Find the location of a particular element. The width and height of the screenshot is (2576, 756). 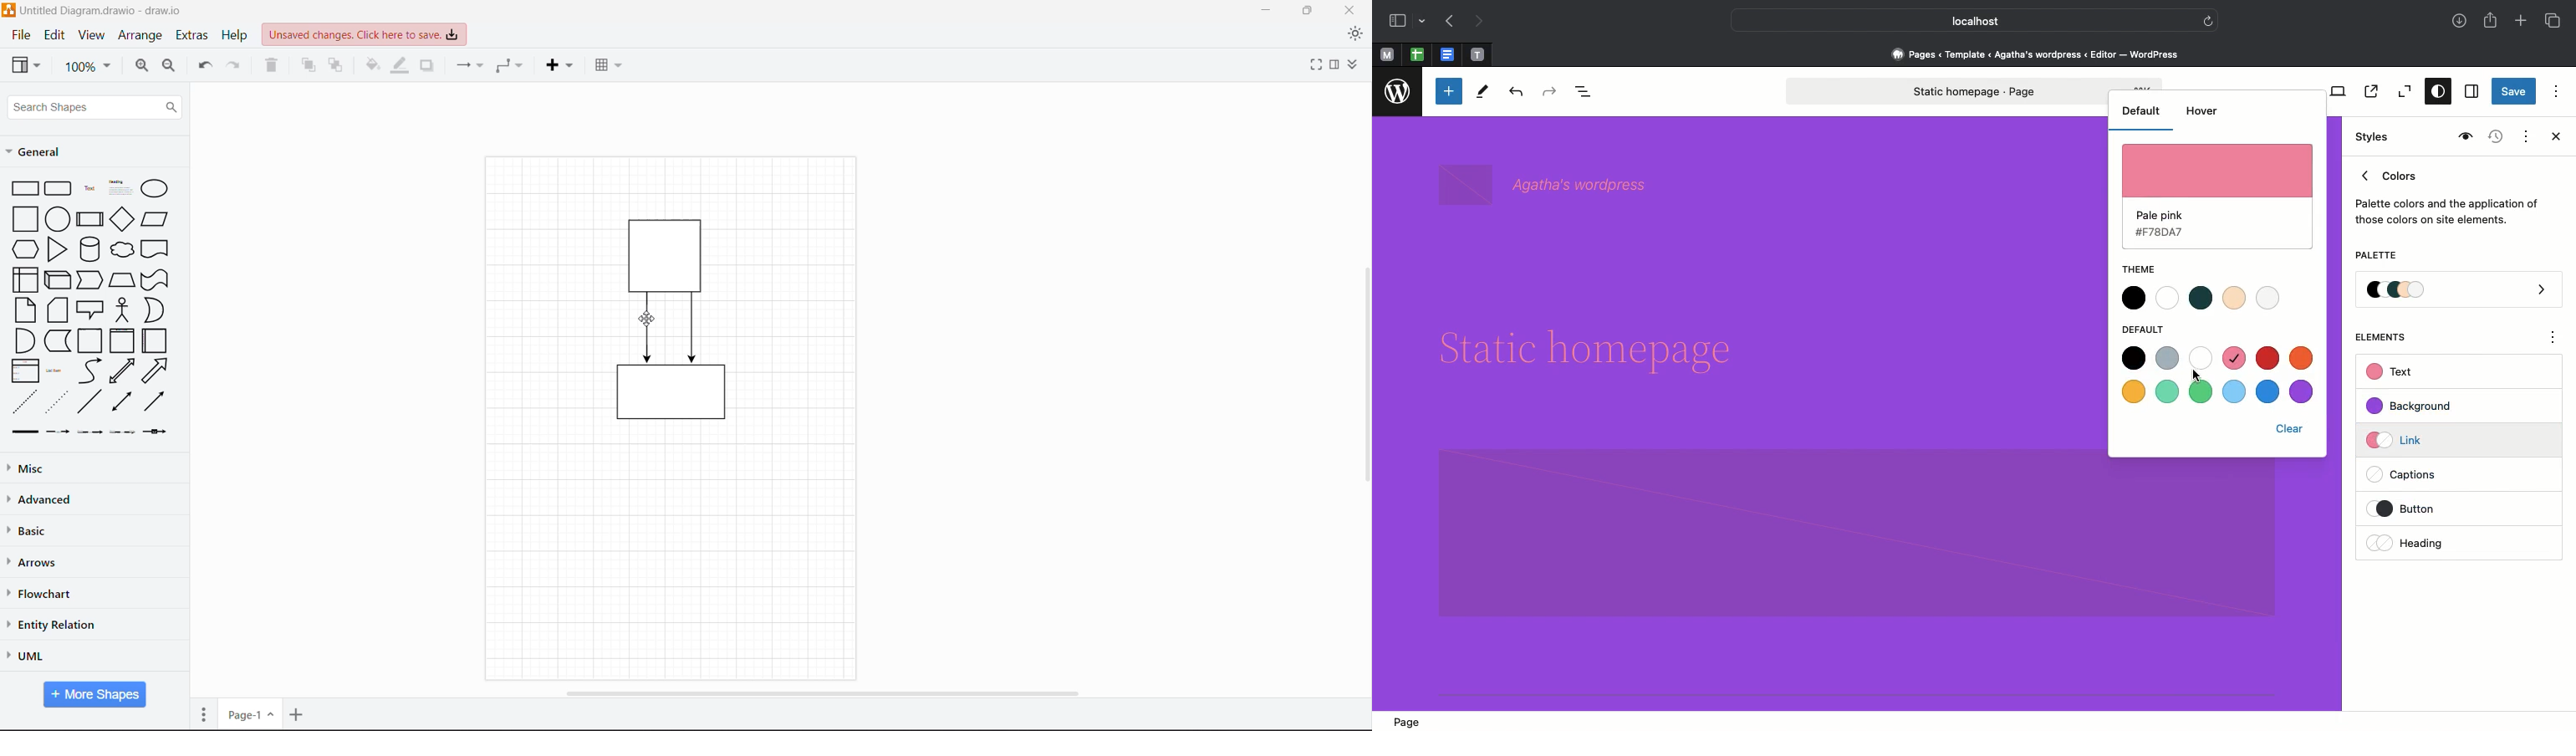

Style book is located at coordinates (2463, 137).